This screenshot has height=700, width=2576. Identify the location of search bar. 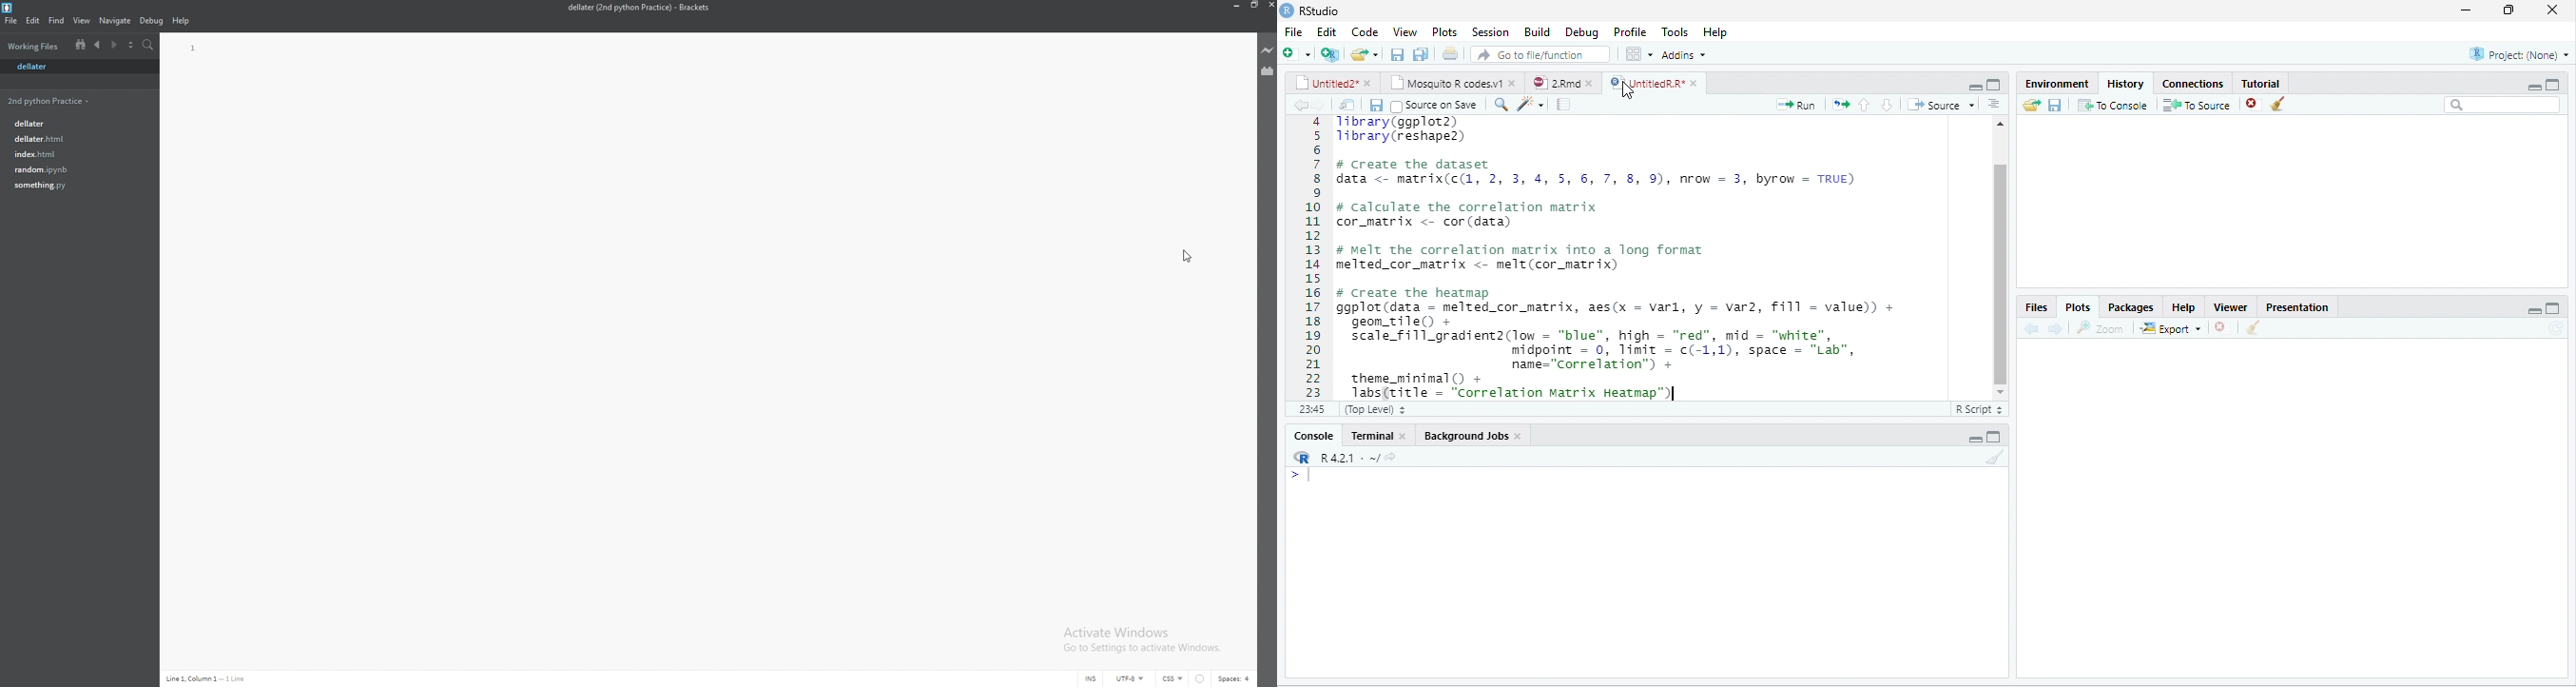
(2503, 106).